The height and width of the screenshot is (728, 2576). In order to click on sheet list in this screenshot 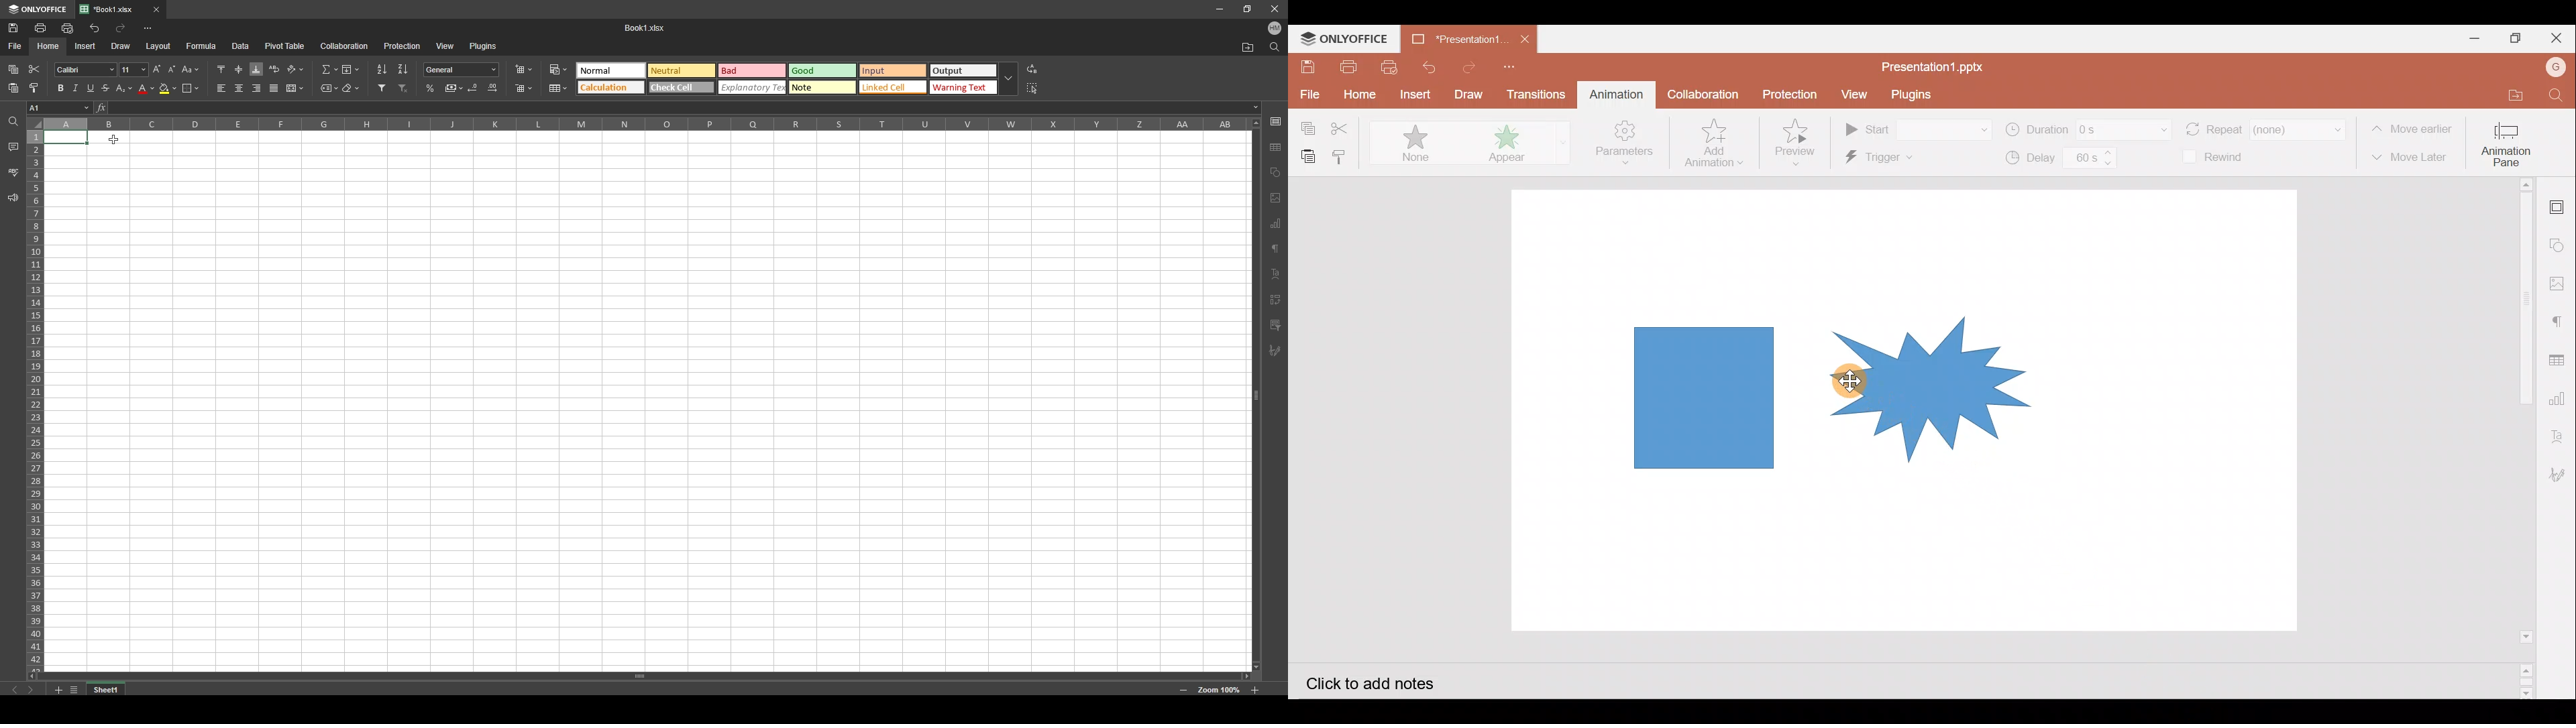, I will do `click(74, 690)`.